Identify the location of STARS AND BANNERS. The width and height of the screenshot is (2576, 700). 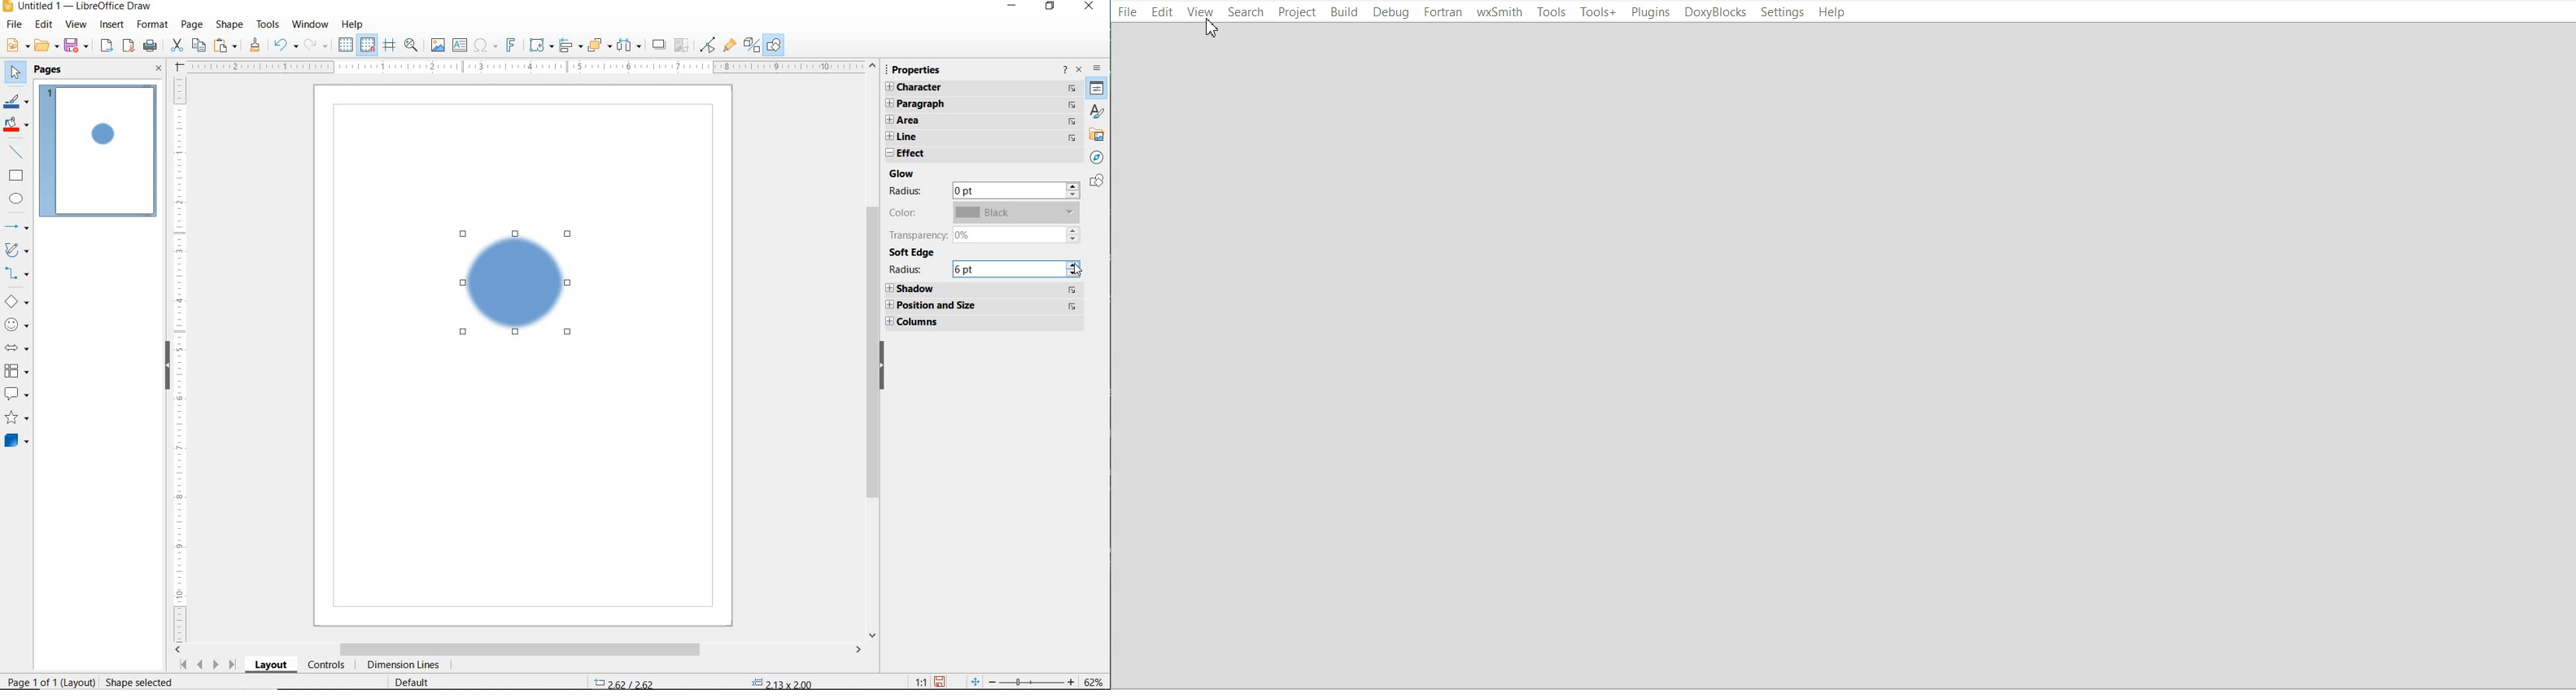
(17, 418).